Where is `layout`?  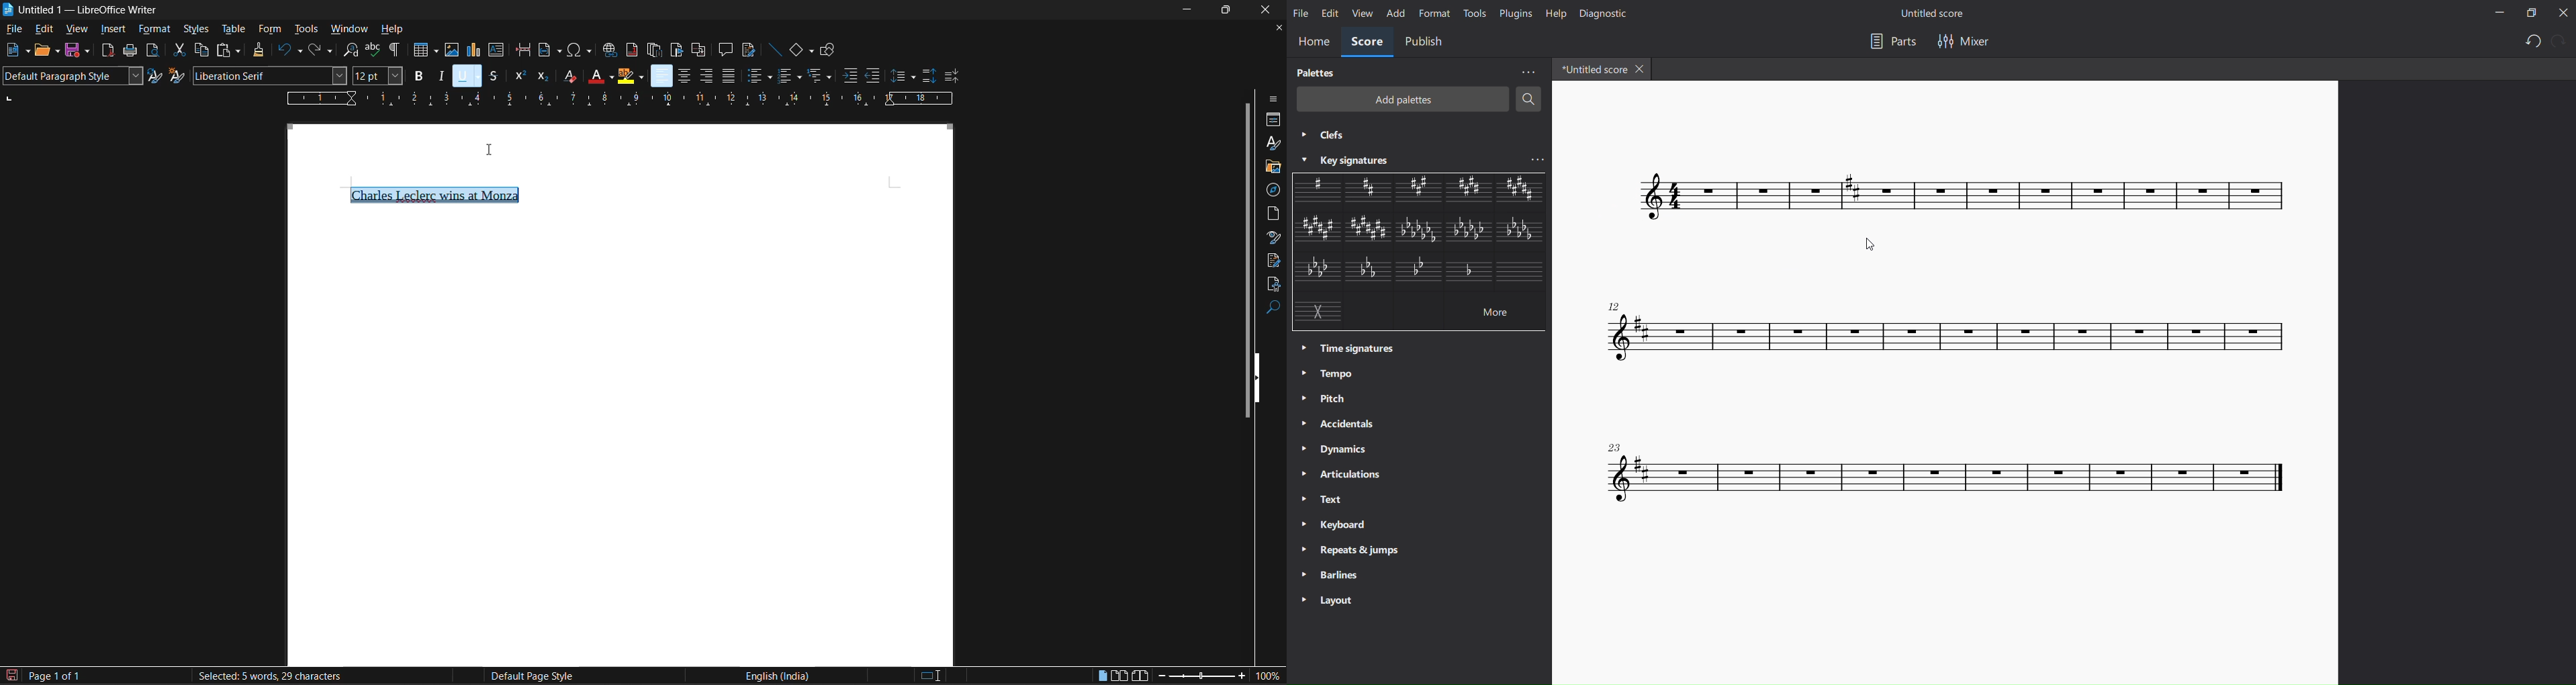 layout is located at coordinates (1332, 602).